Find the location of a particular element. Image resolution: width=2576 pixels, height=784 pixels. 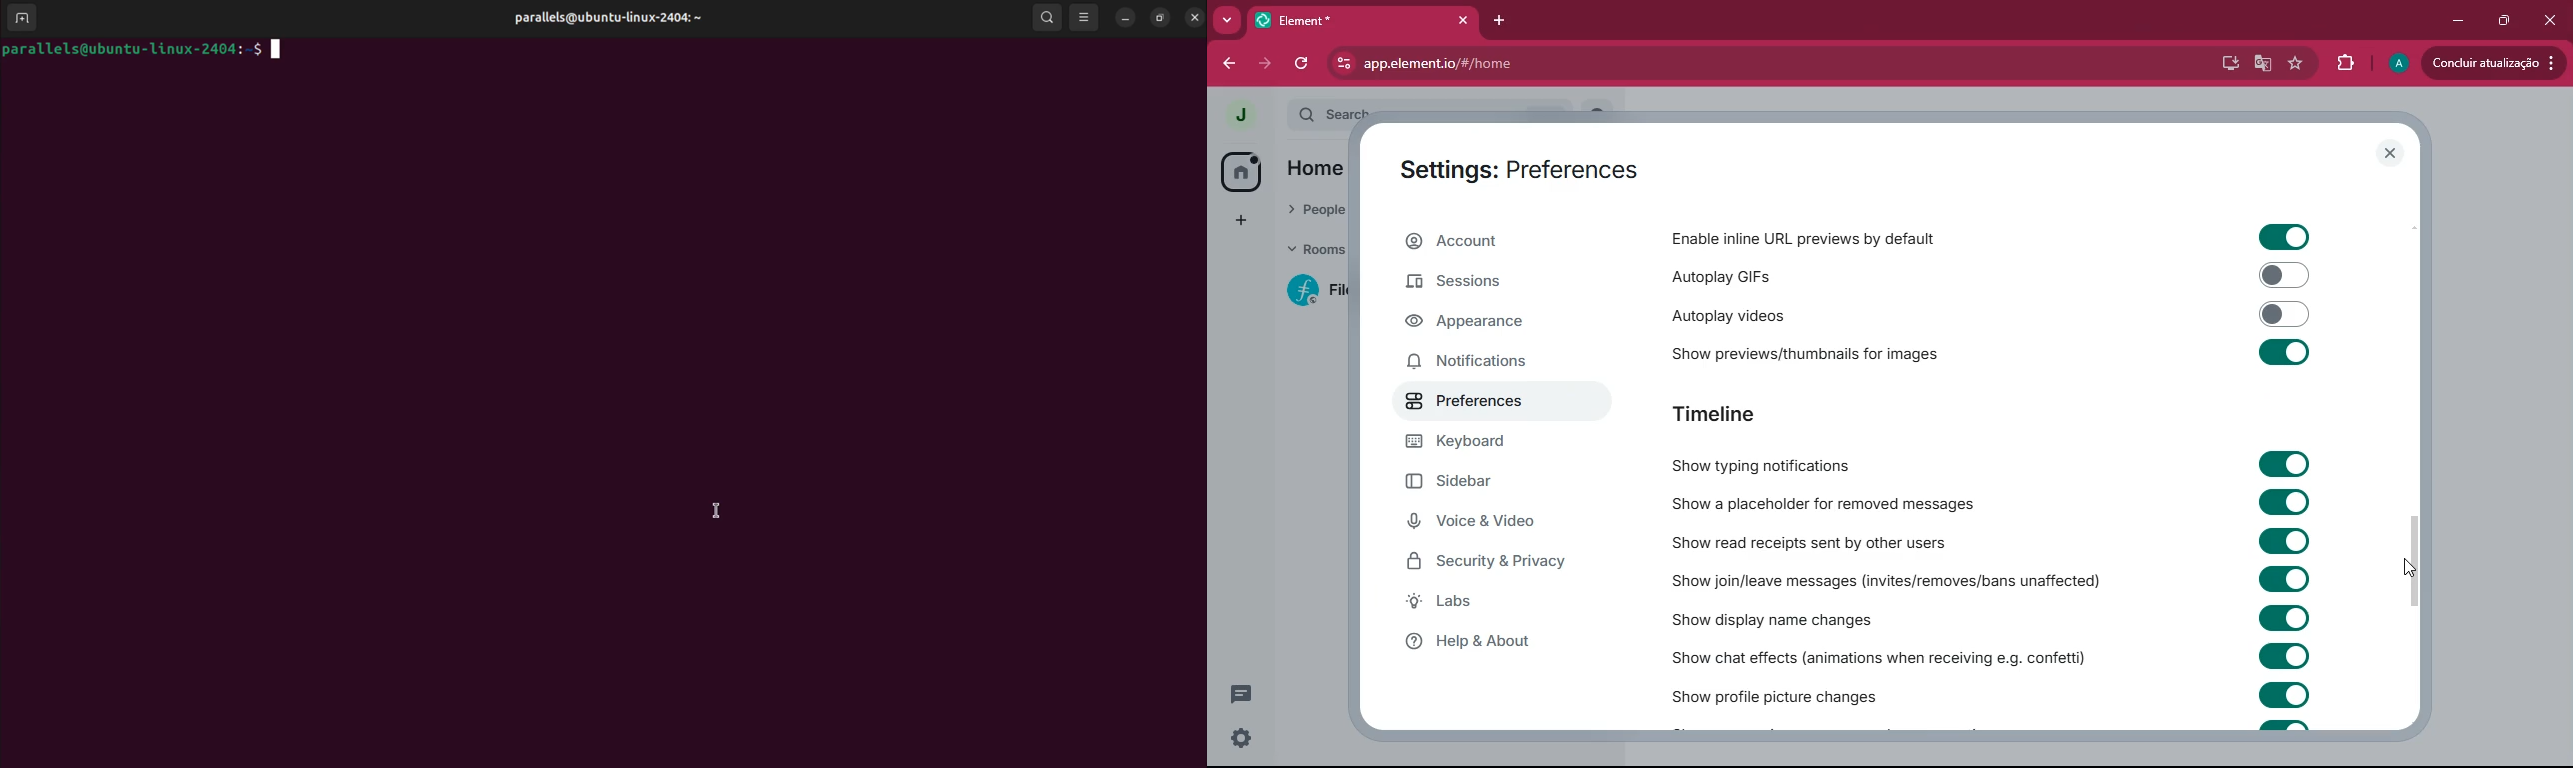

toggle on/off is located at coordinates (2284, 695).